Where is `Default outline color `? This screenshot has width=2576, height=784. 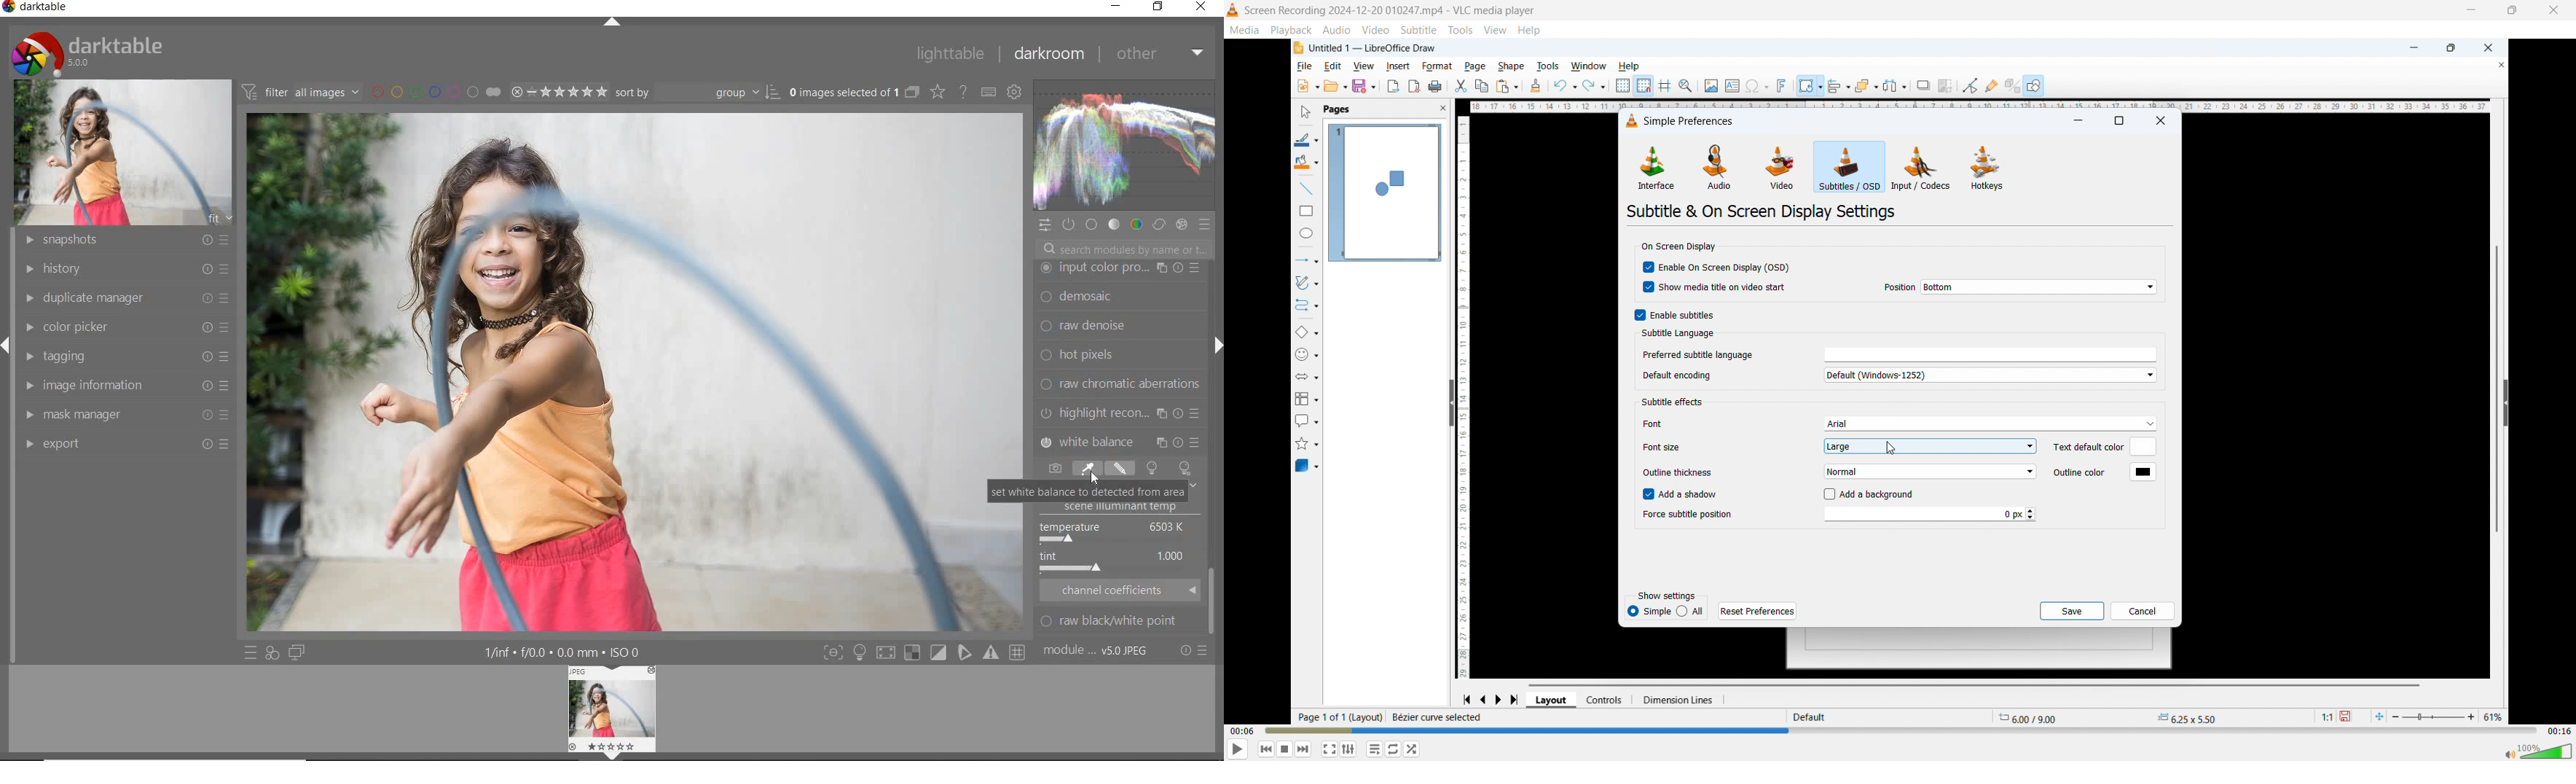
Default outline color  is located at coordinates (2143, 472).